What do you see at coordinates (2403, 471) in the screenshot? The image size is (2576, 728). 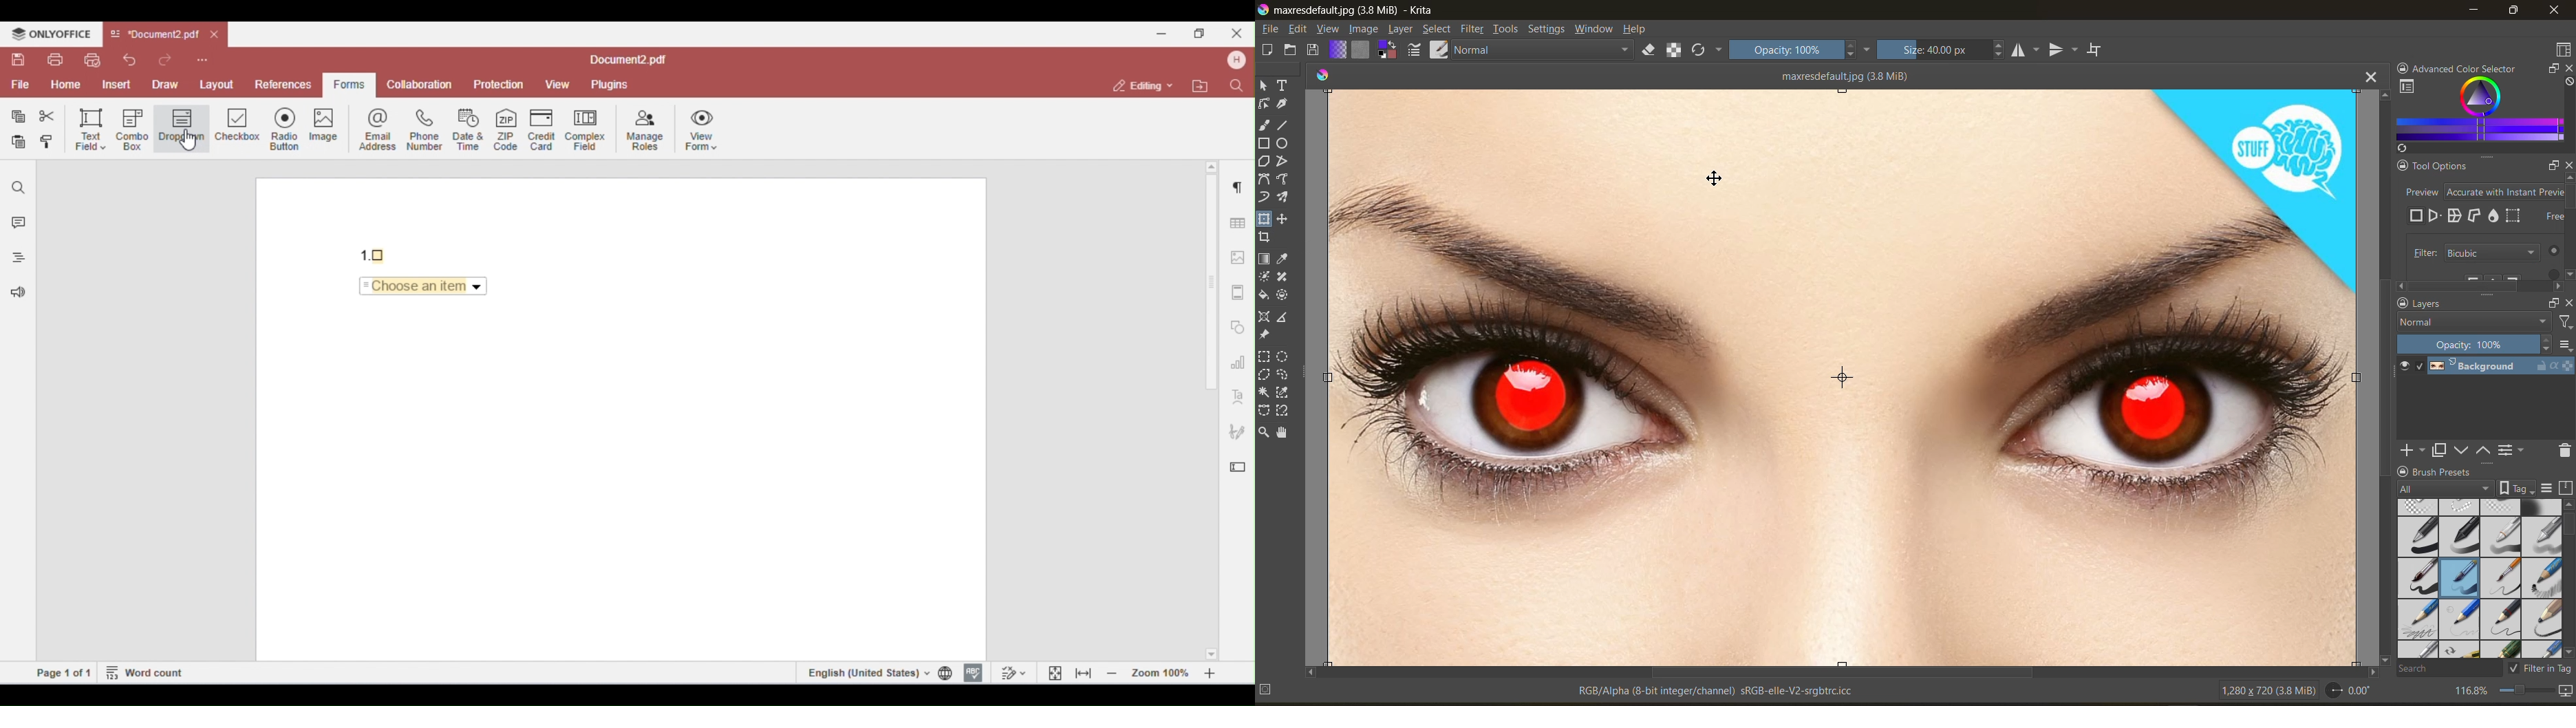 I see `lock docker` at bounding box center [2403, 471].